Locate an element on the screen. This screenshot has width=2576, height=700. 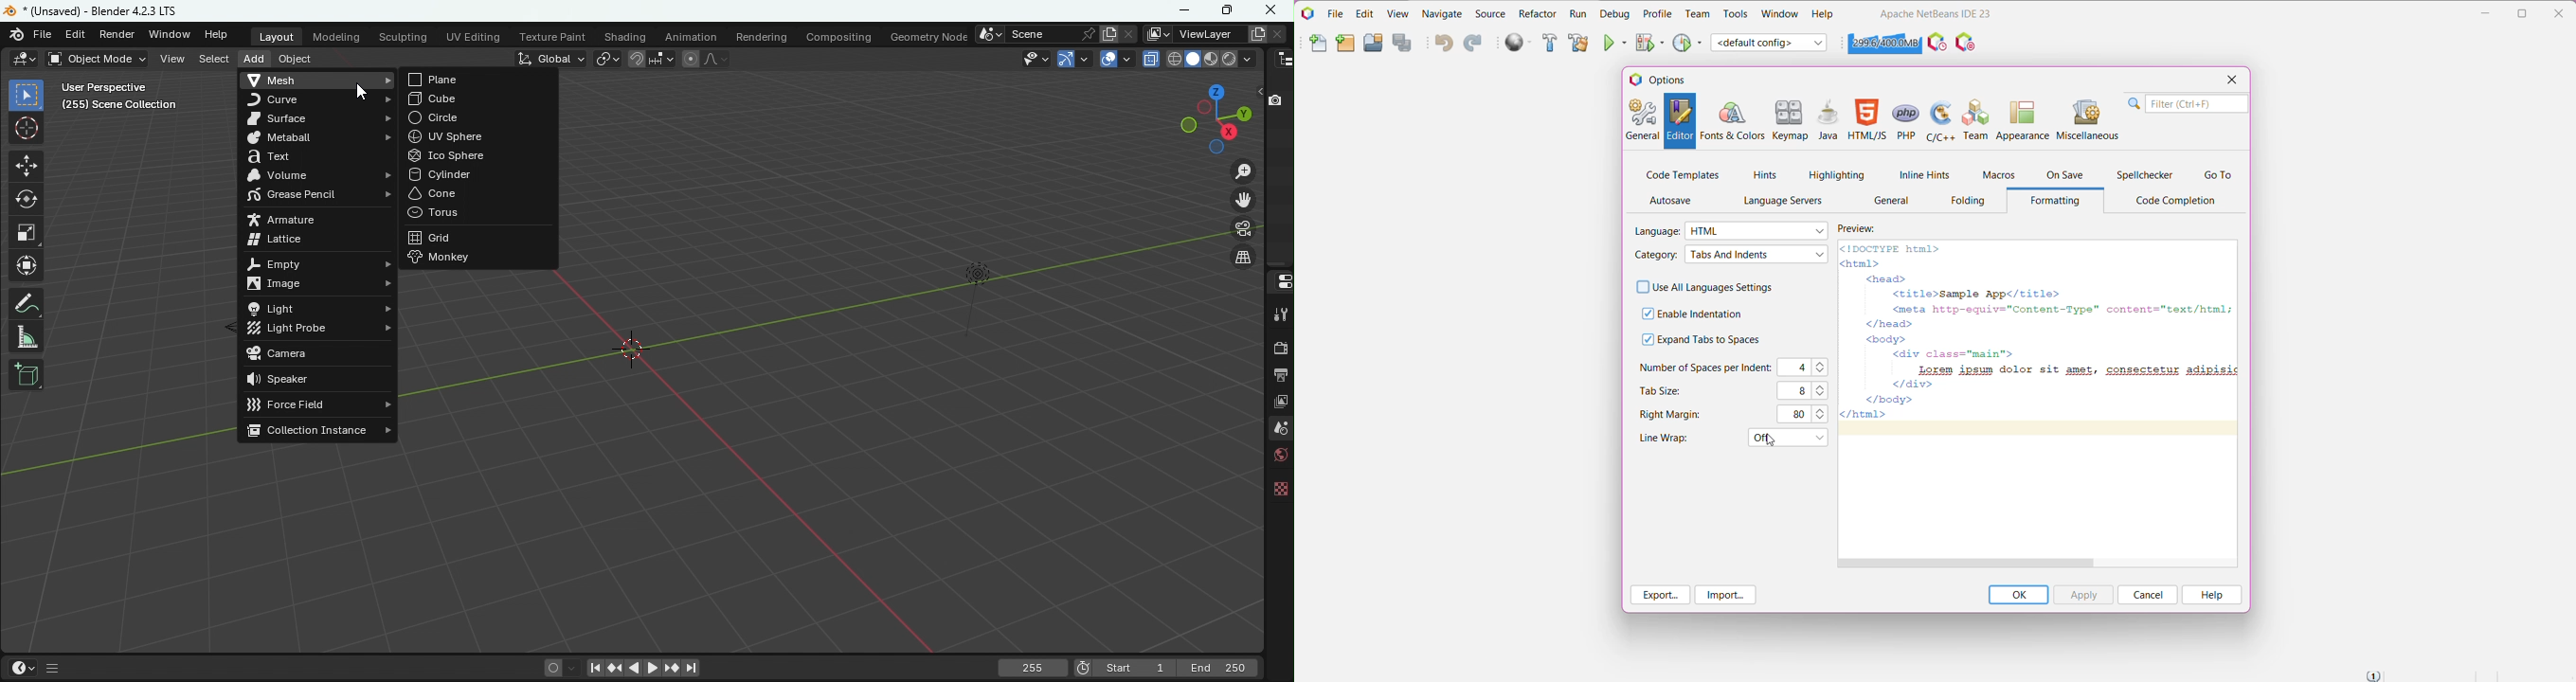
Remove scene is located at coordinates (1128, 34).